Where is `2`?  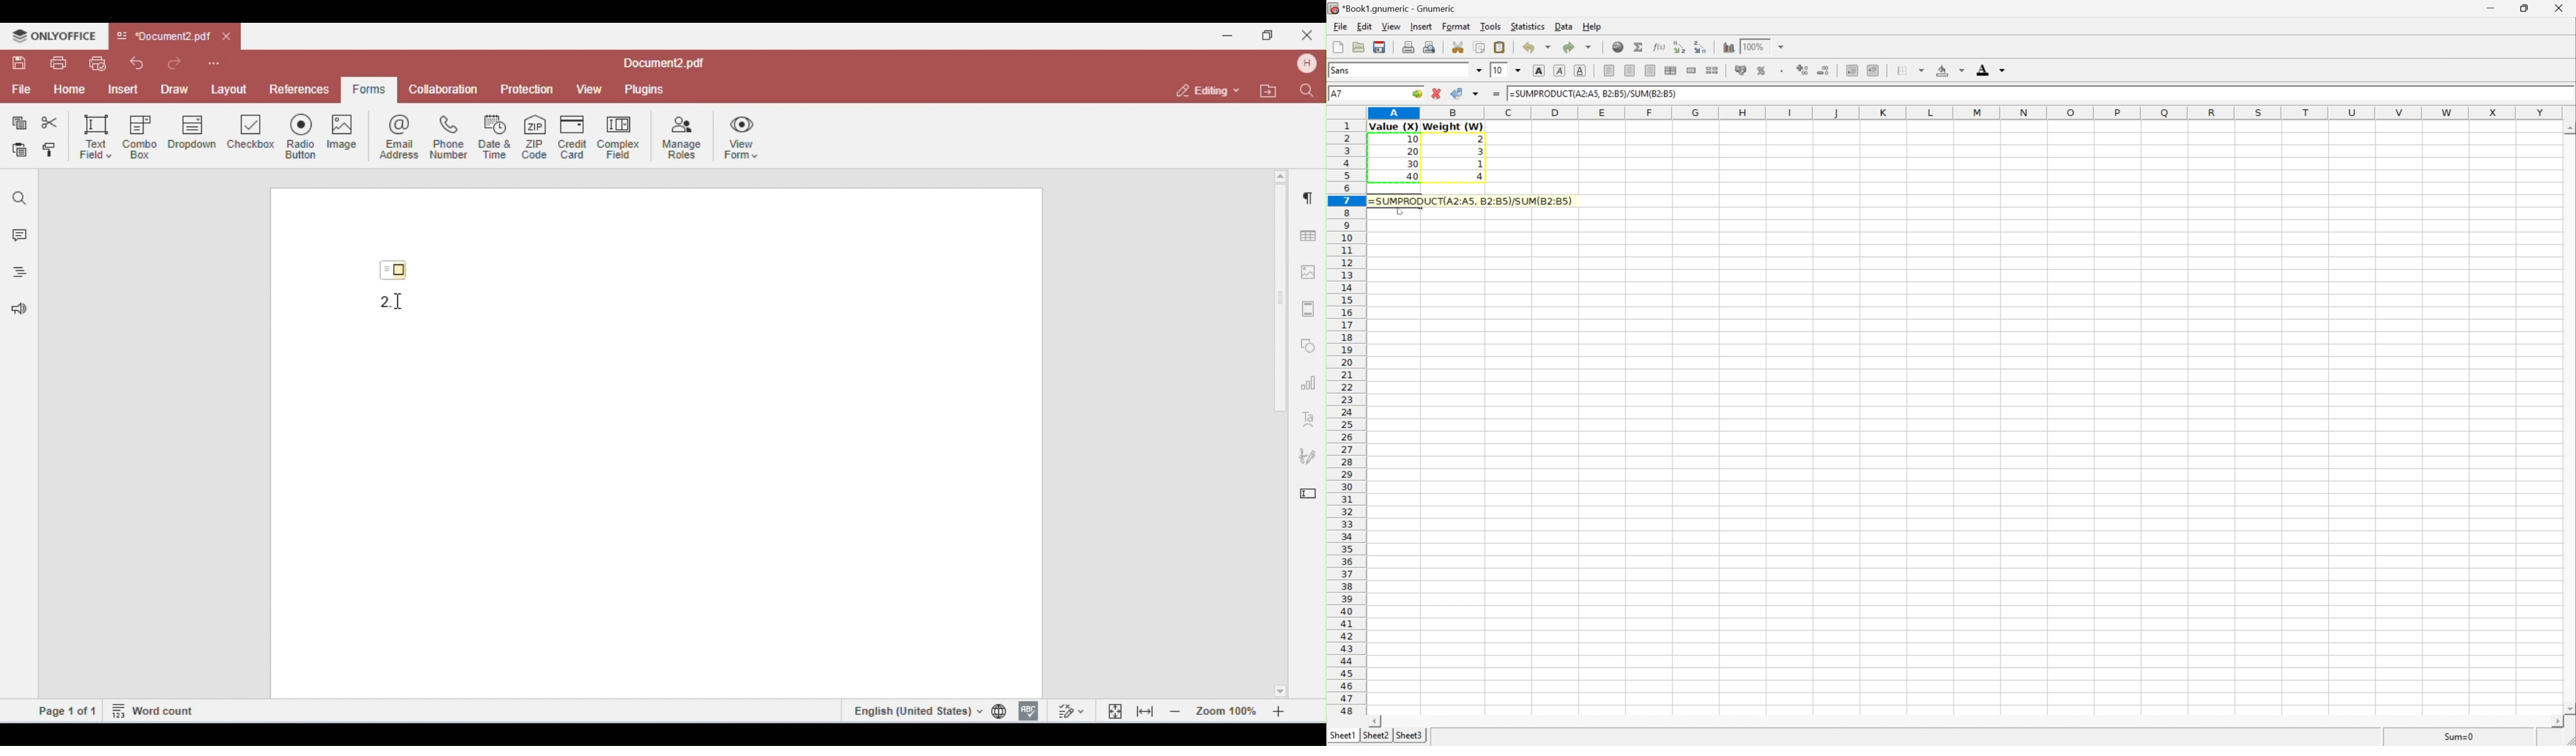
2 is located at coordinates (1484, 139).